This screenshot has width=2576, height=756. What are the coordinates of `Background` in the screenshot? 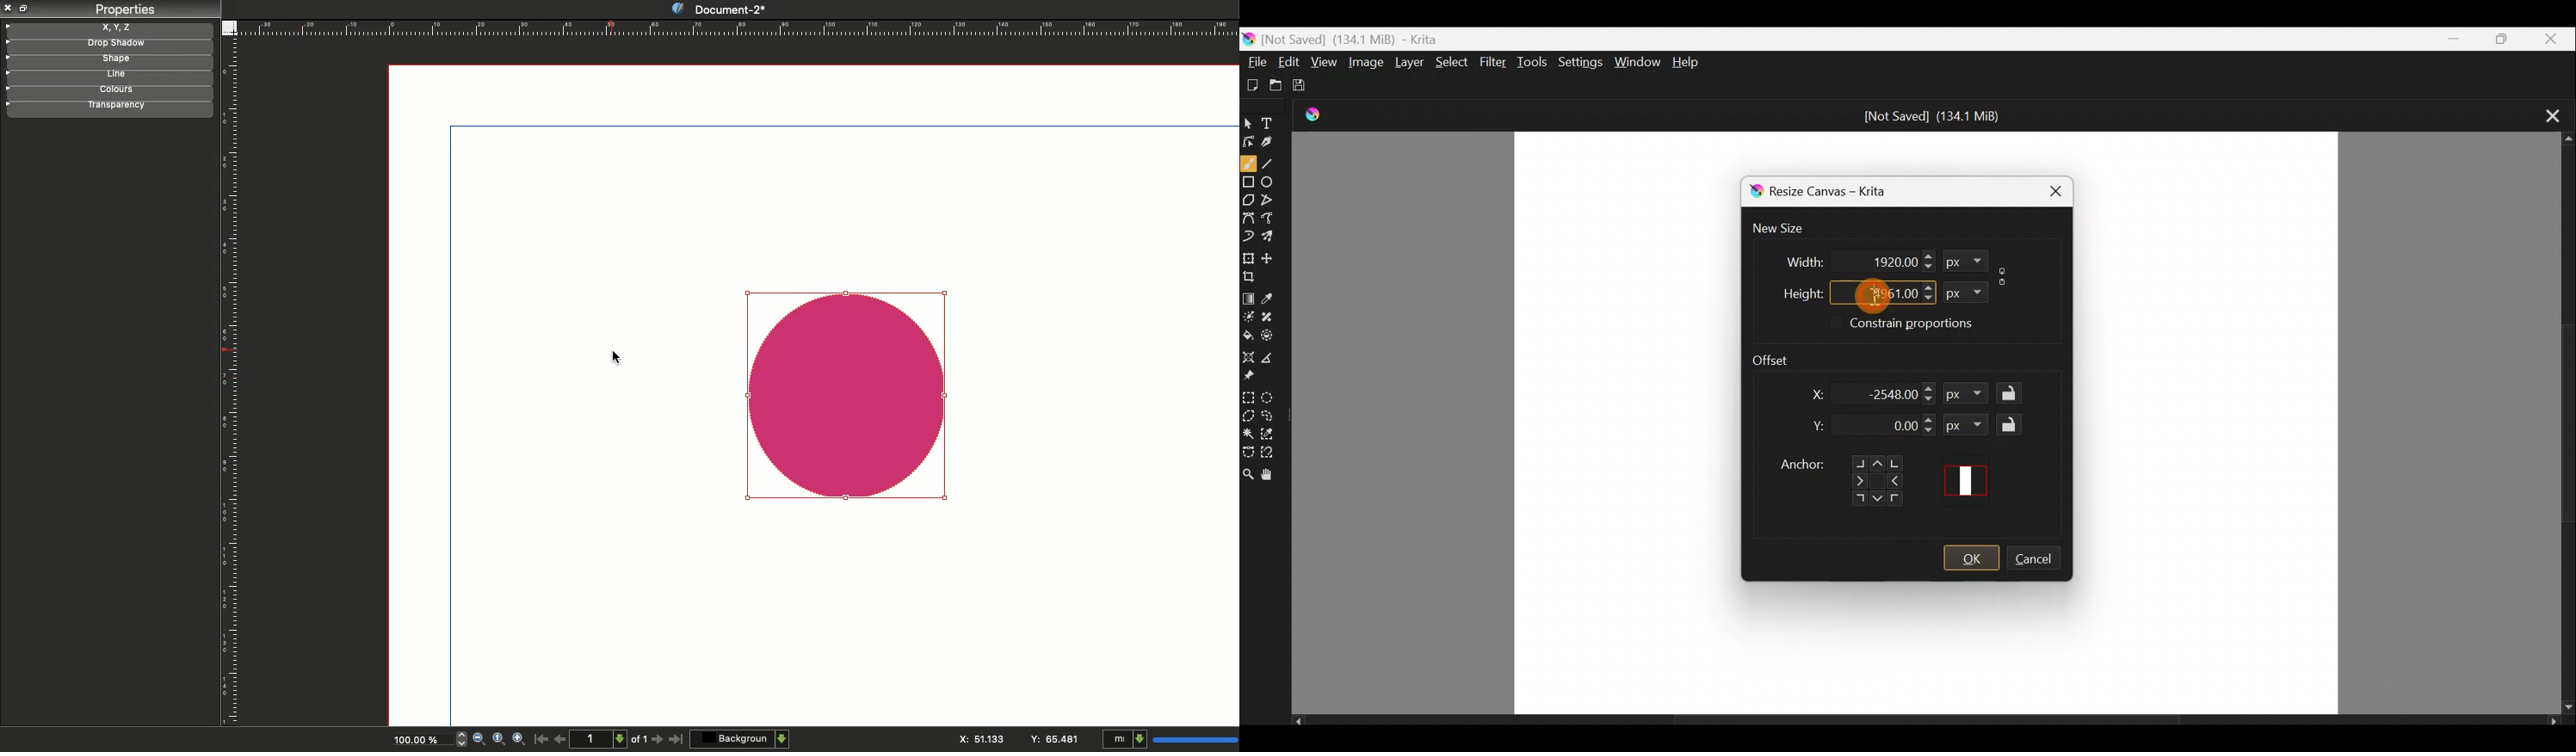 It's located at (741, 738).